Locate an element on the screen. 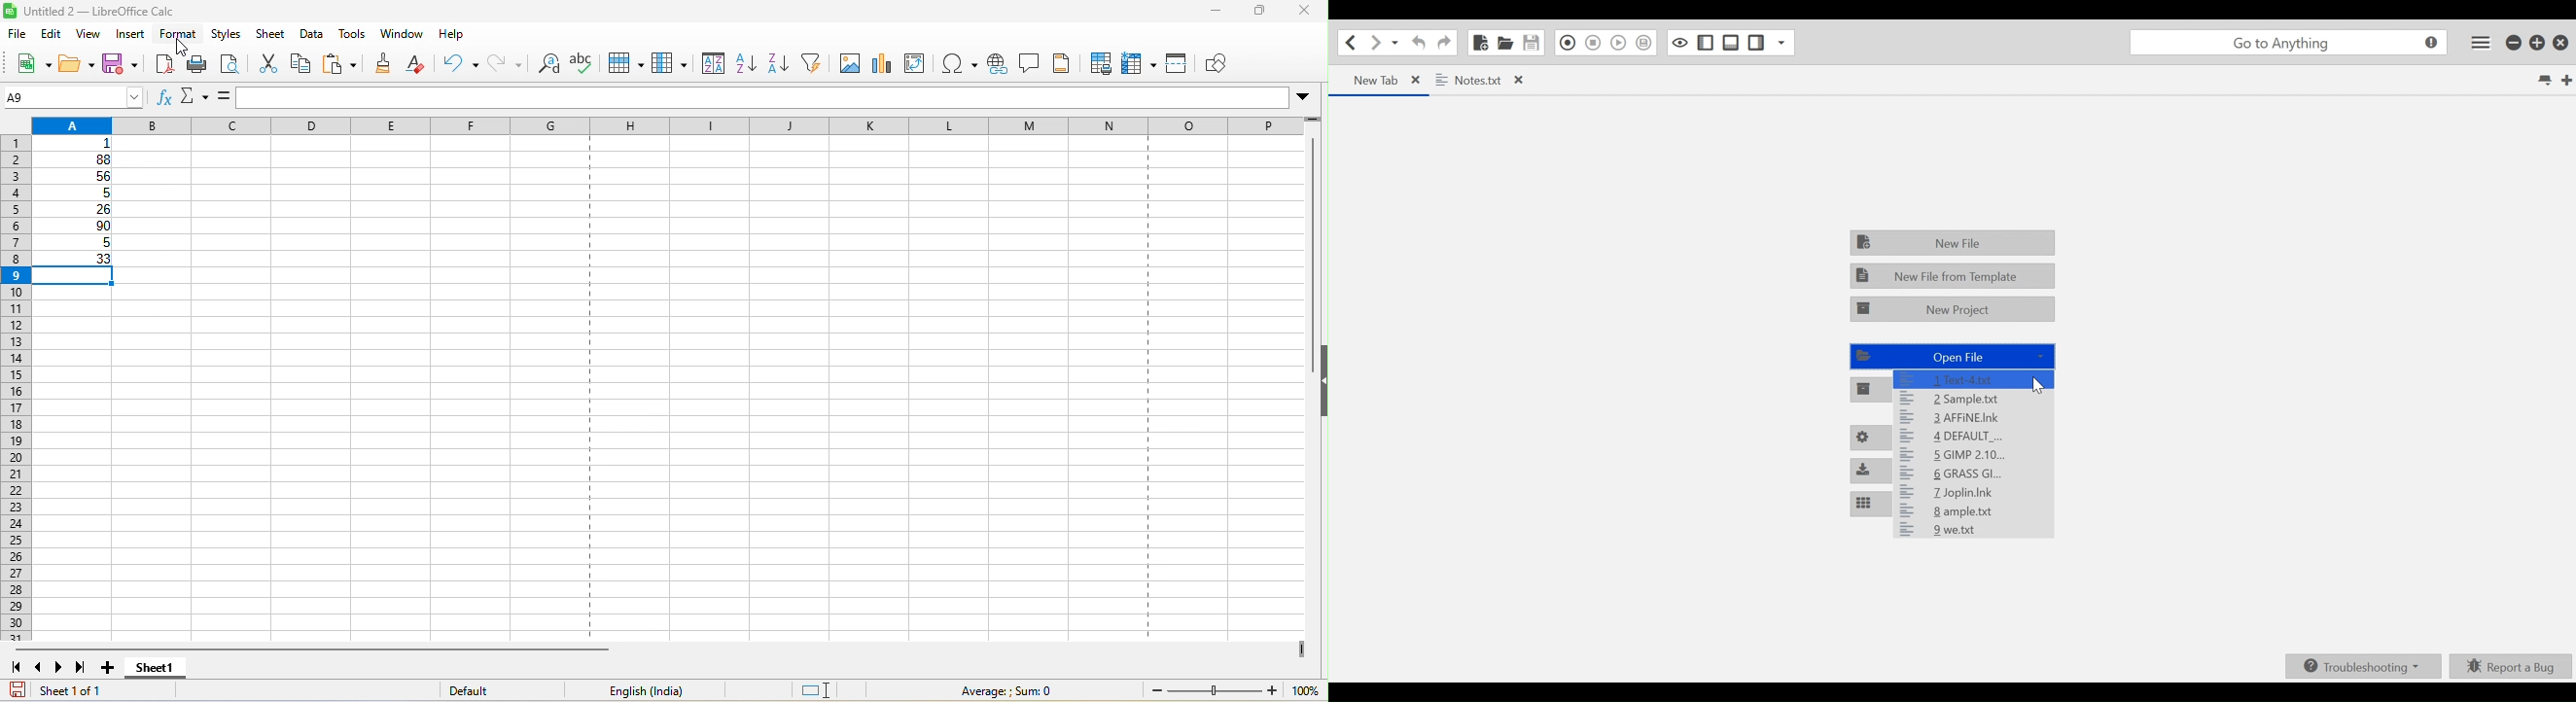  freeze rows and column is located at coordinates (1141, 63).